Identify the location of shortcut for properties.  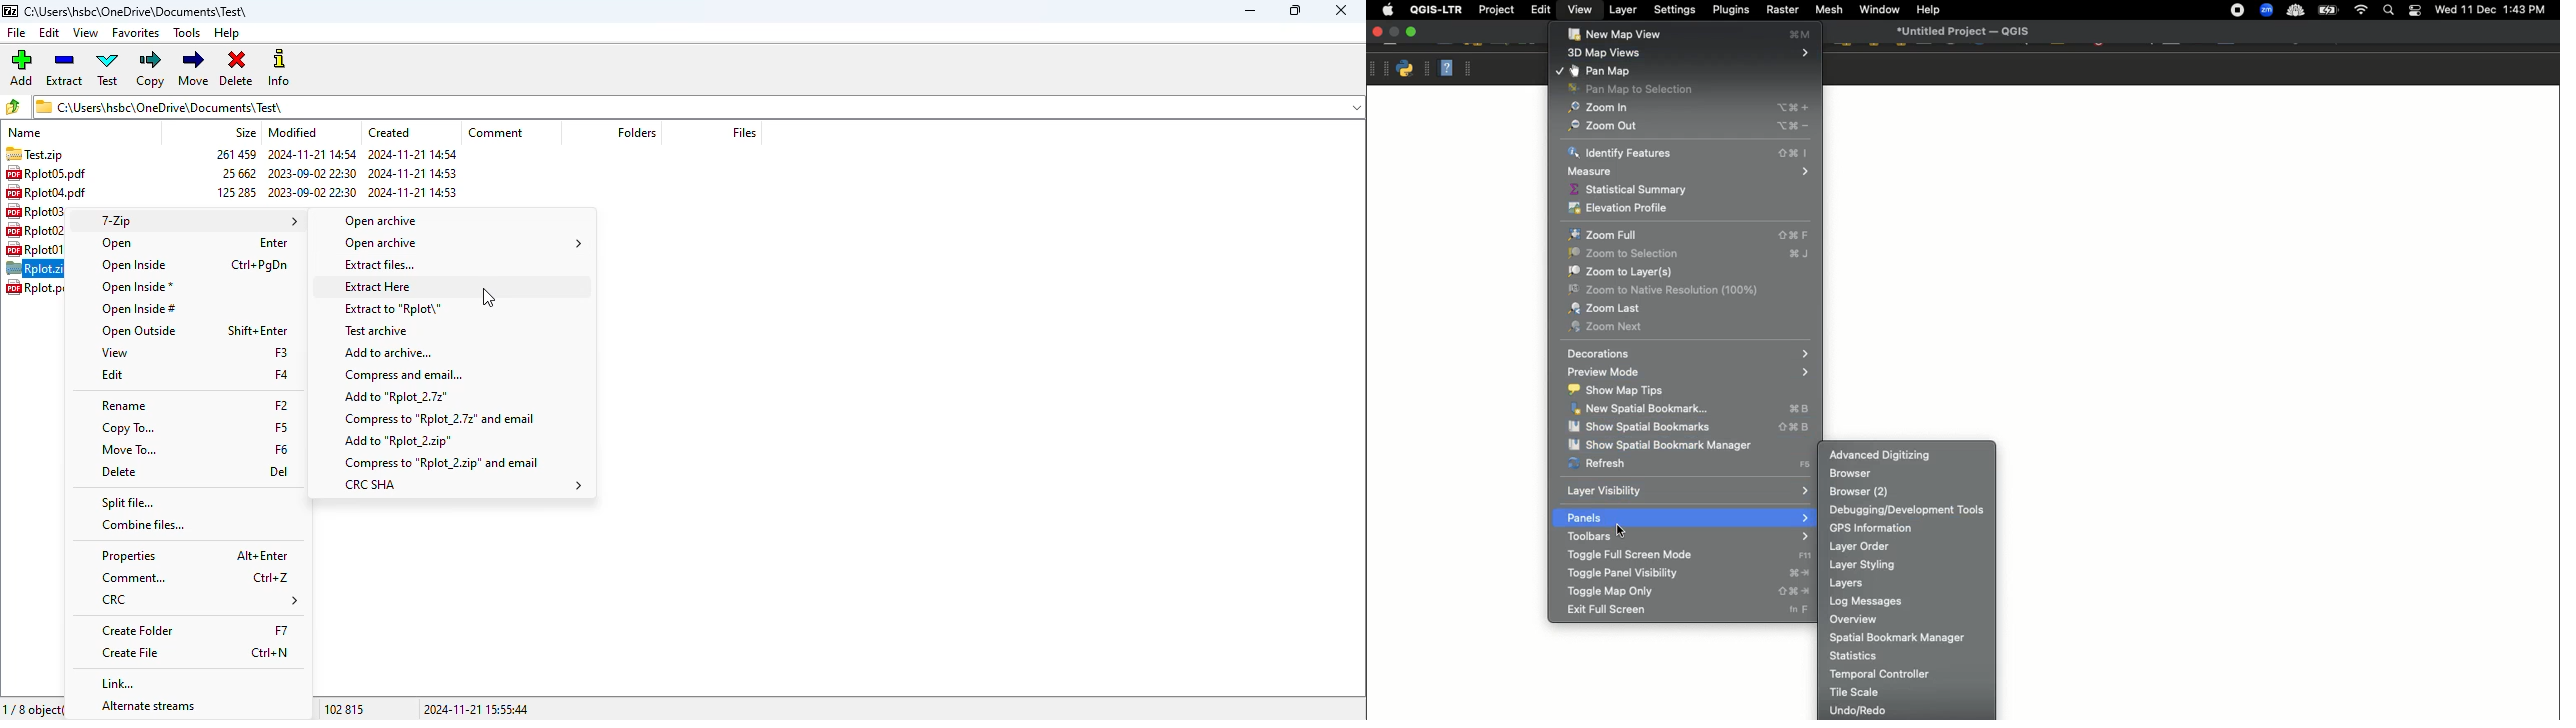
(261, 554).